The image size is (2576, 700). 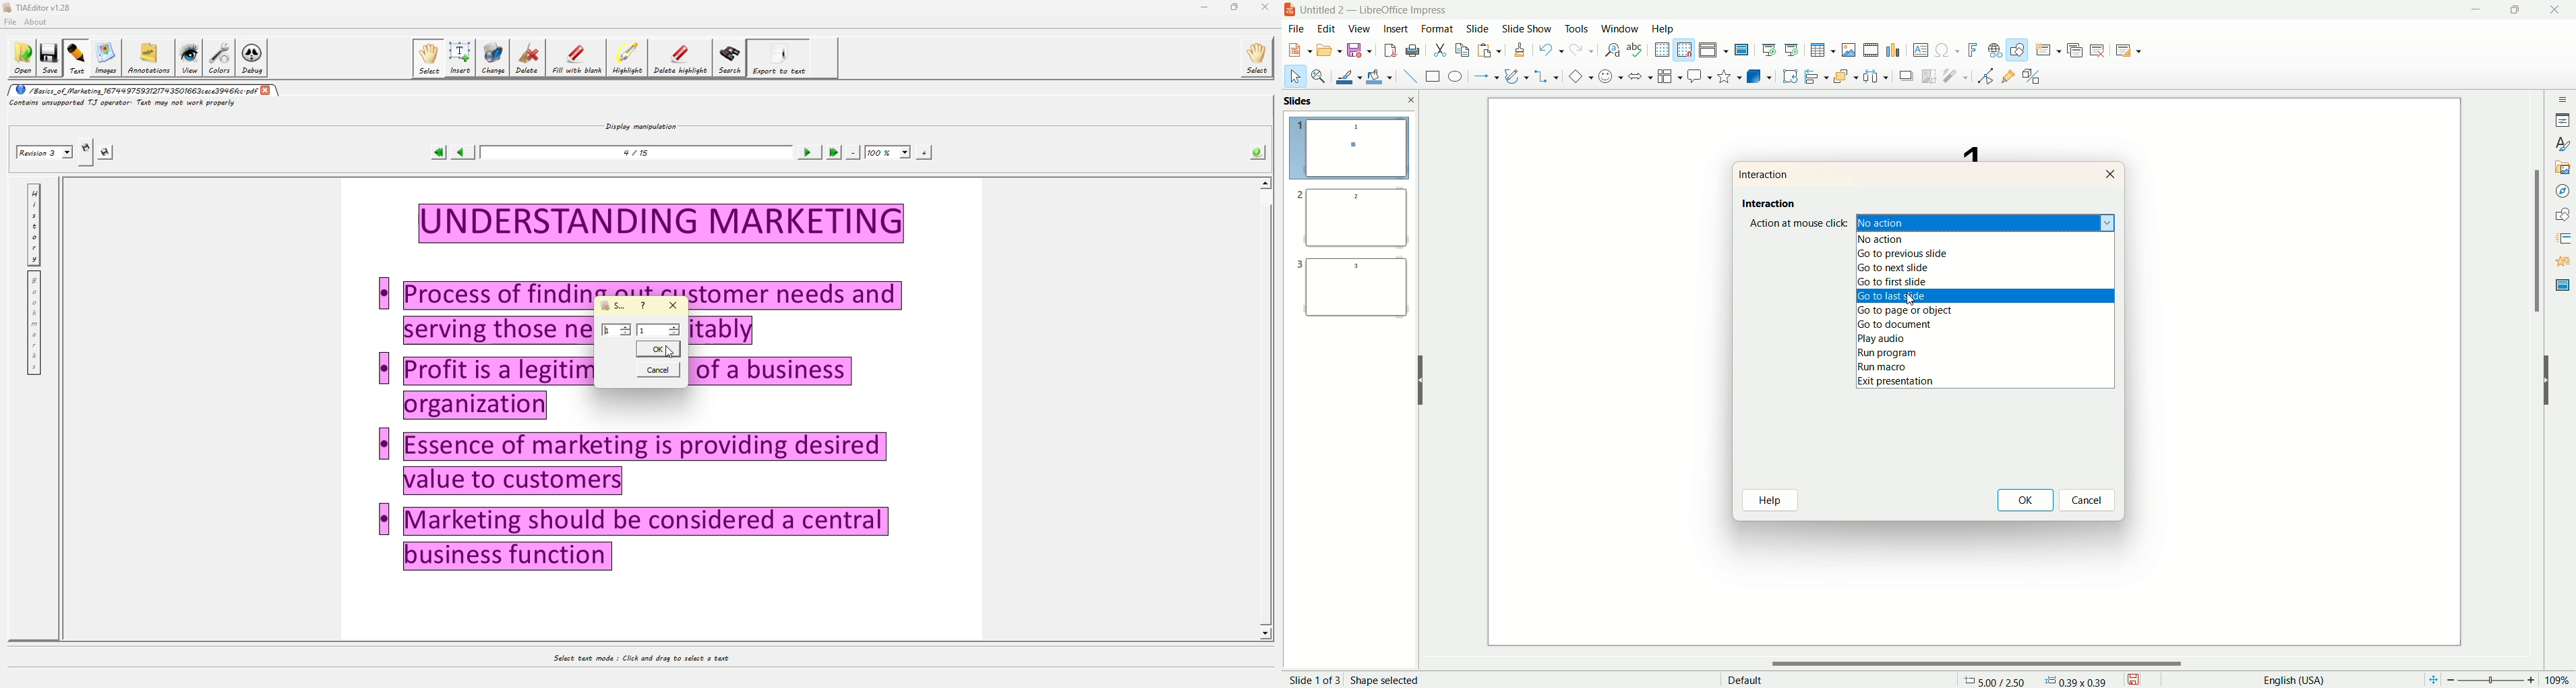 I want to click on master slide, so click(x=2560, y=285).